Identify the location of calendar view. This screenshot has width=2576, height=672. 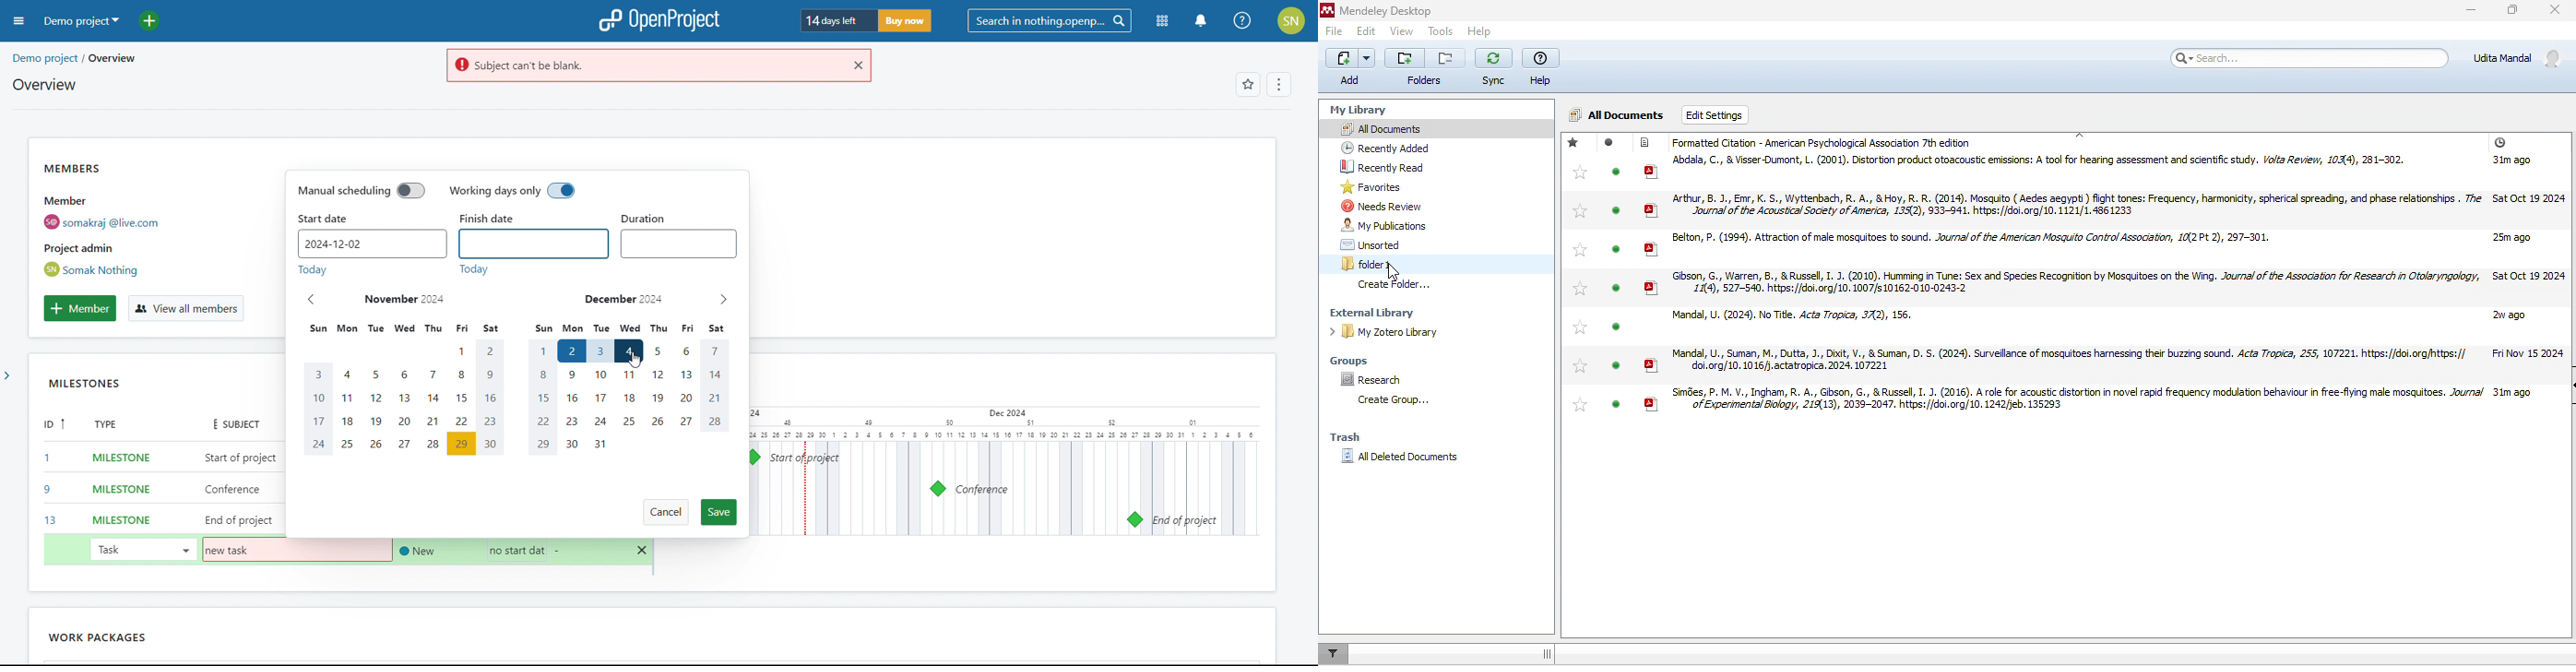
(1001, 472).